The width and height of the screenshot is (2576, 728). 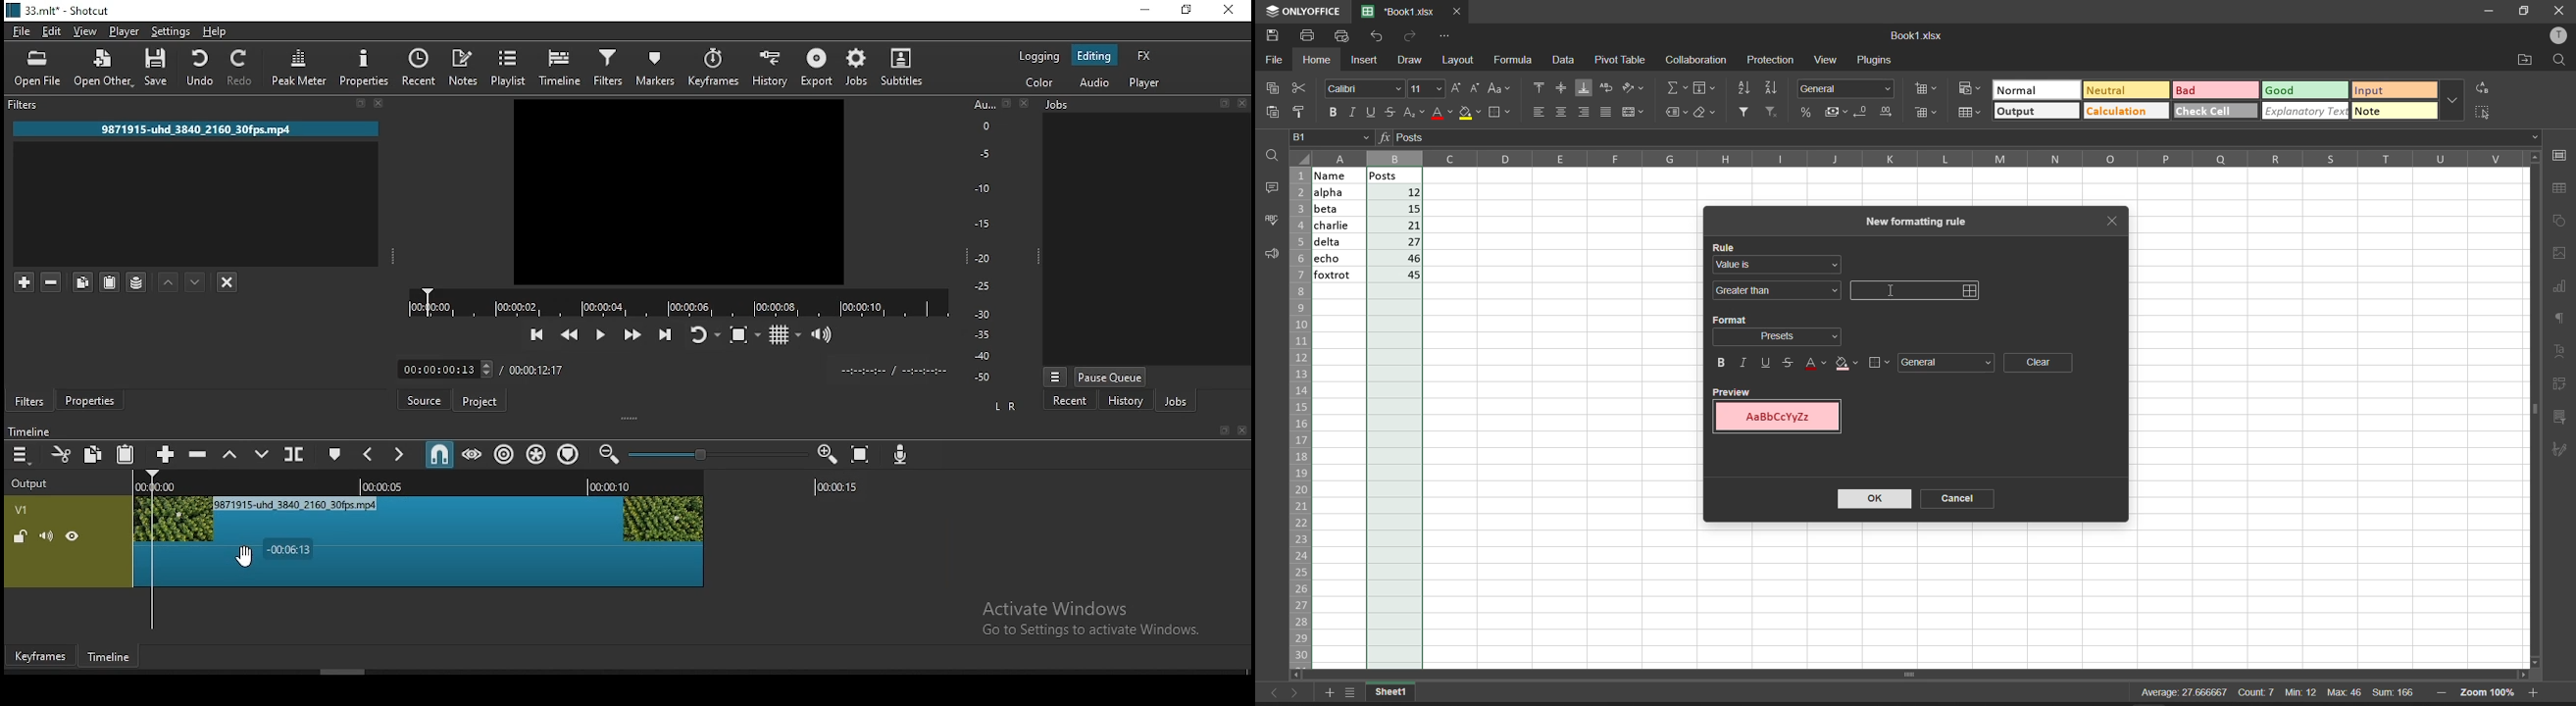 I want to click on view, so click(x=1826, y=59).